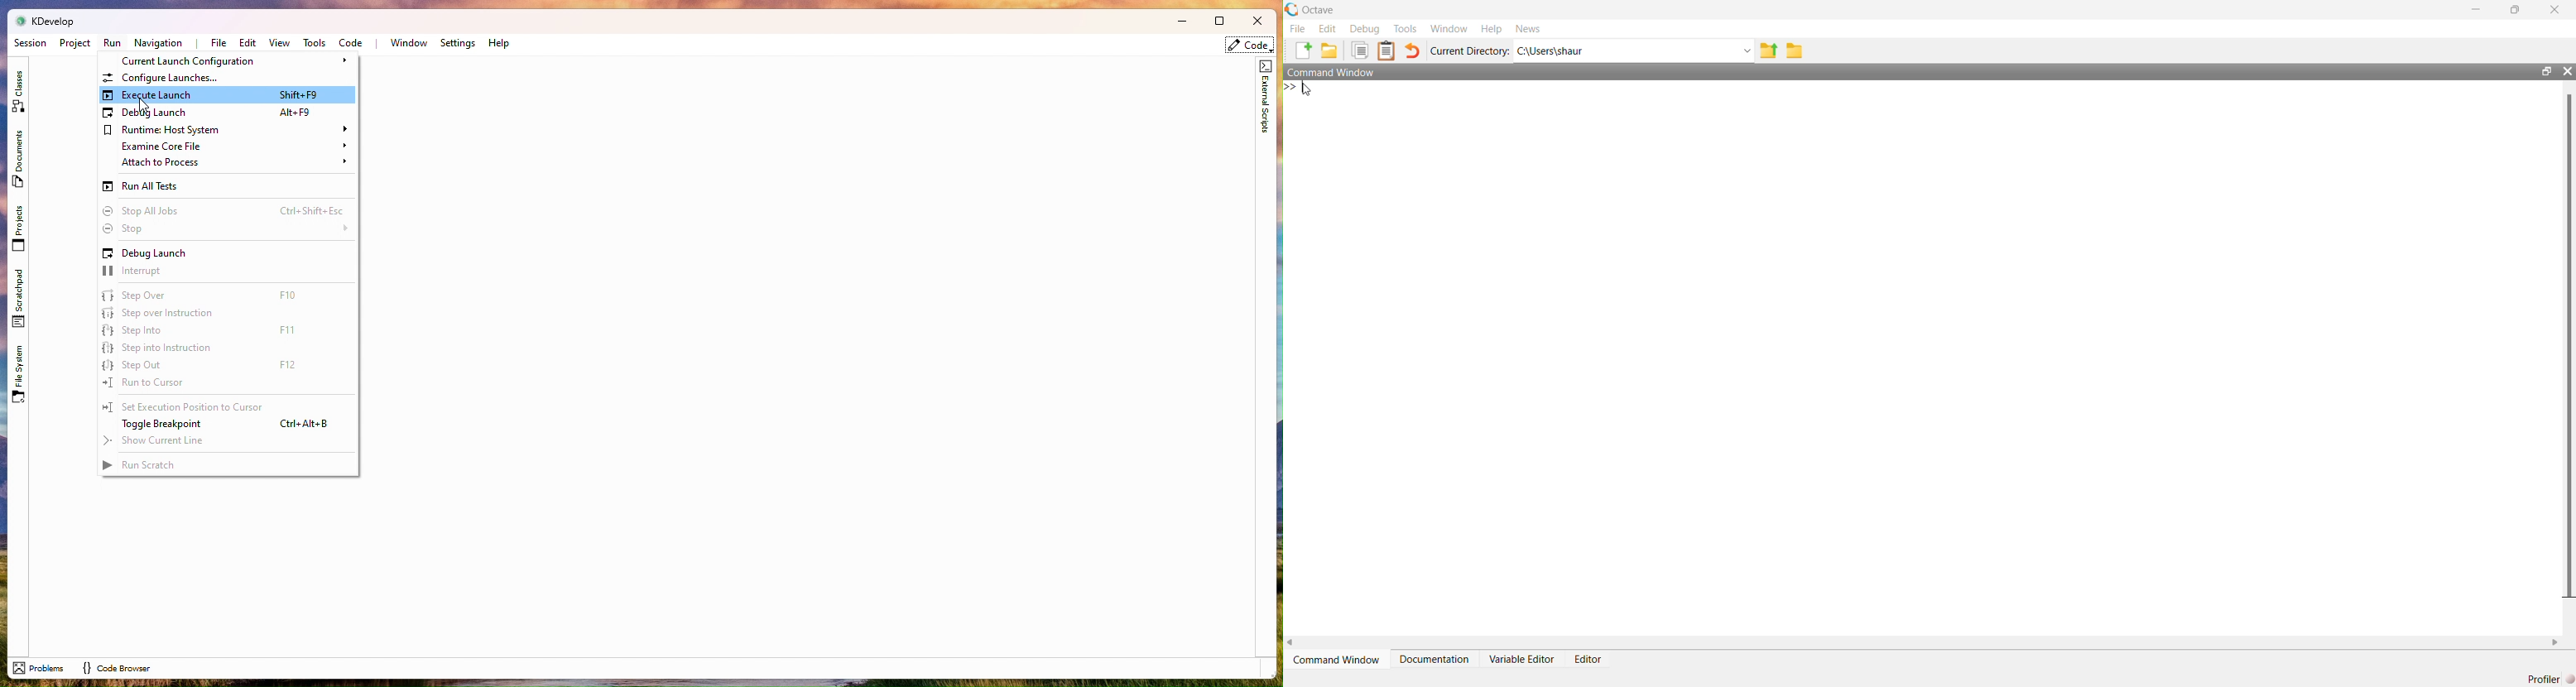 This screenshot has height=700, width=2576. I want to click on Attach to process, so click(235, 163).